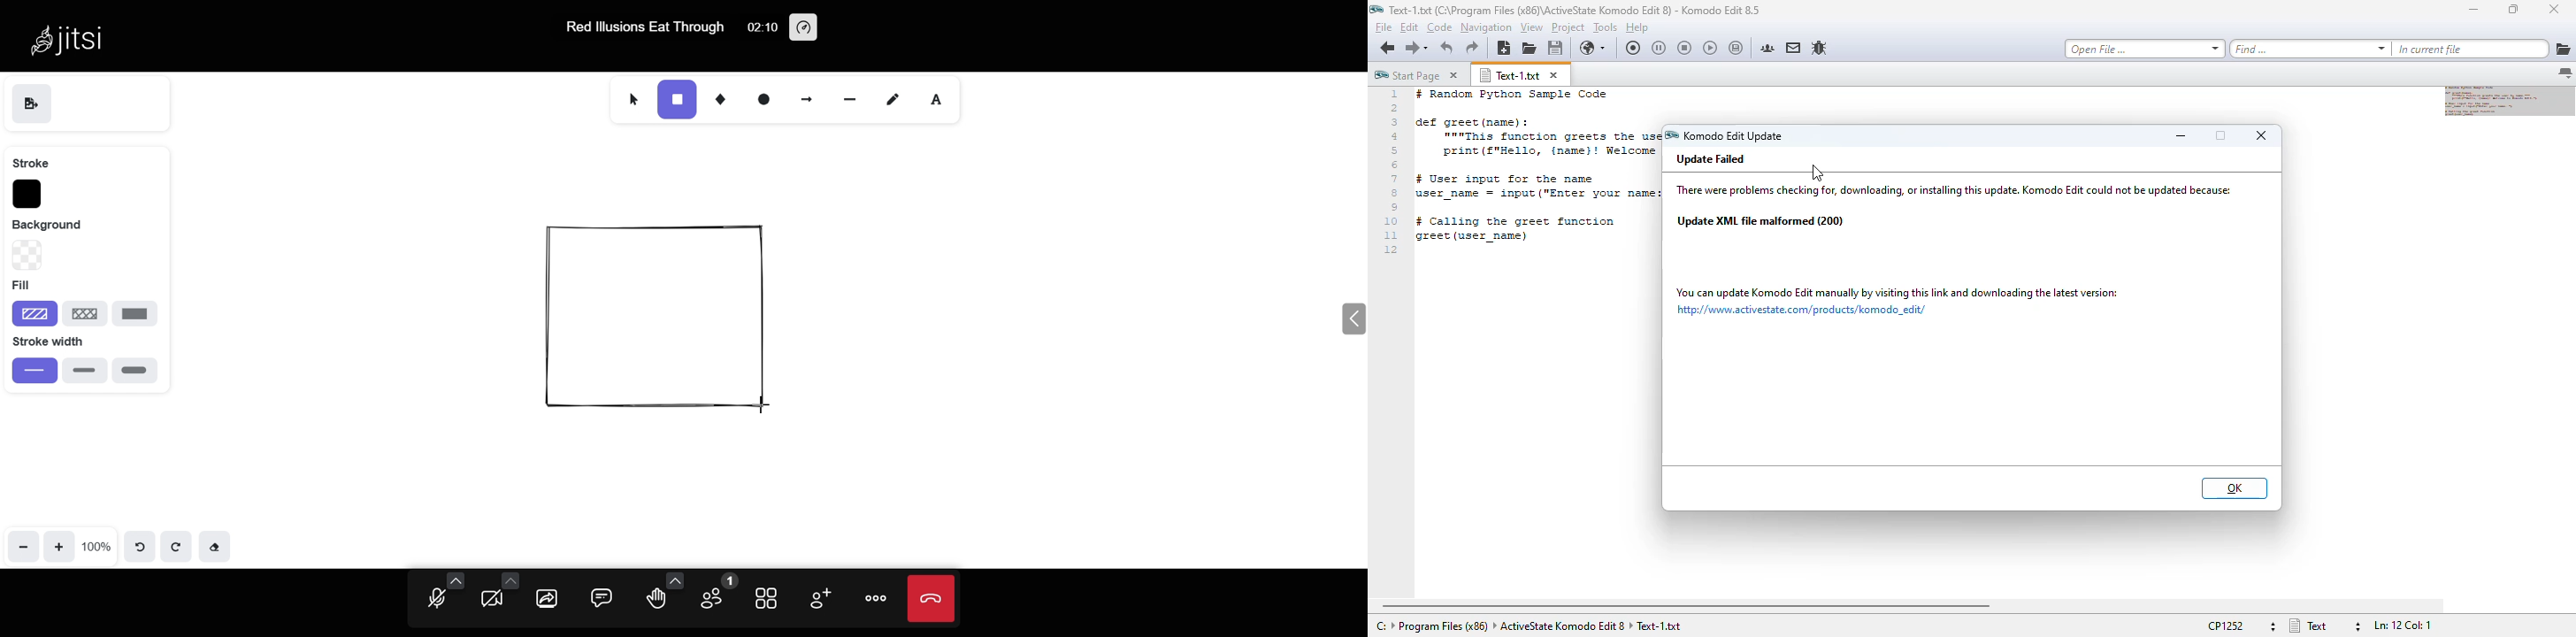 The image size is (2576, 644). I want to click on cursor, so click(774, 403).